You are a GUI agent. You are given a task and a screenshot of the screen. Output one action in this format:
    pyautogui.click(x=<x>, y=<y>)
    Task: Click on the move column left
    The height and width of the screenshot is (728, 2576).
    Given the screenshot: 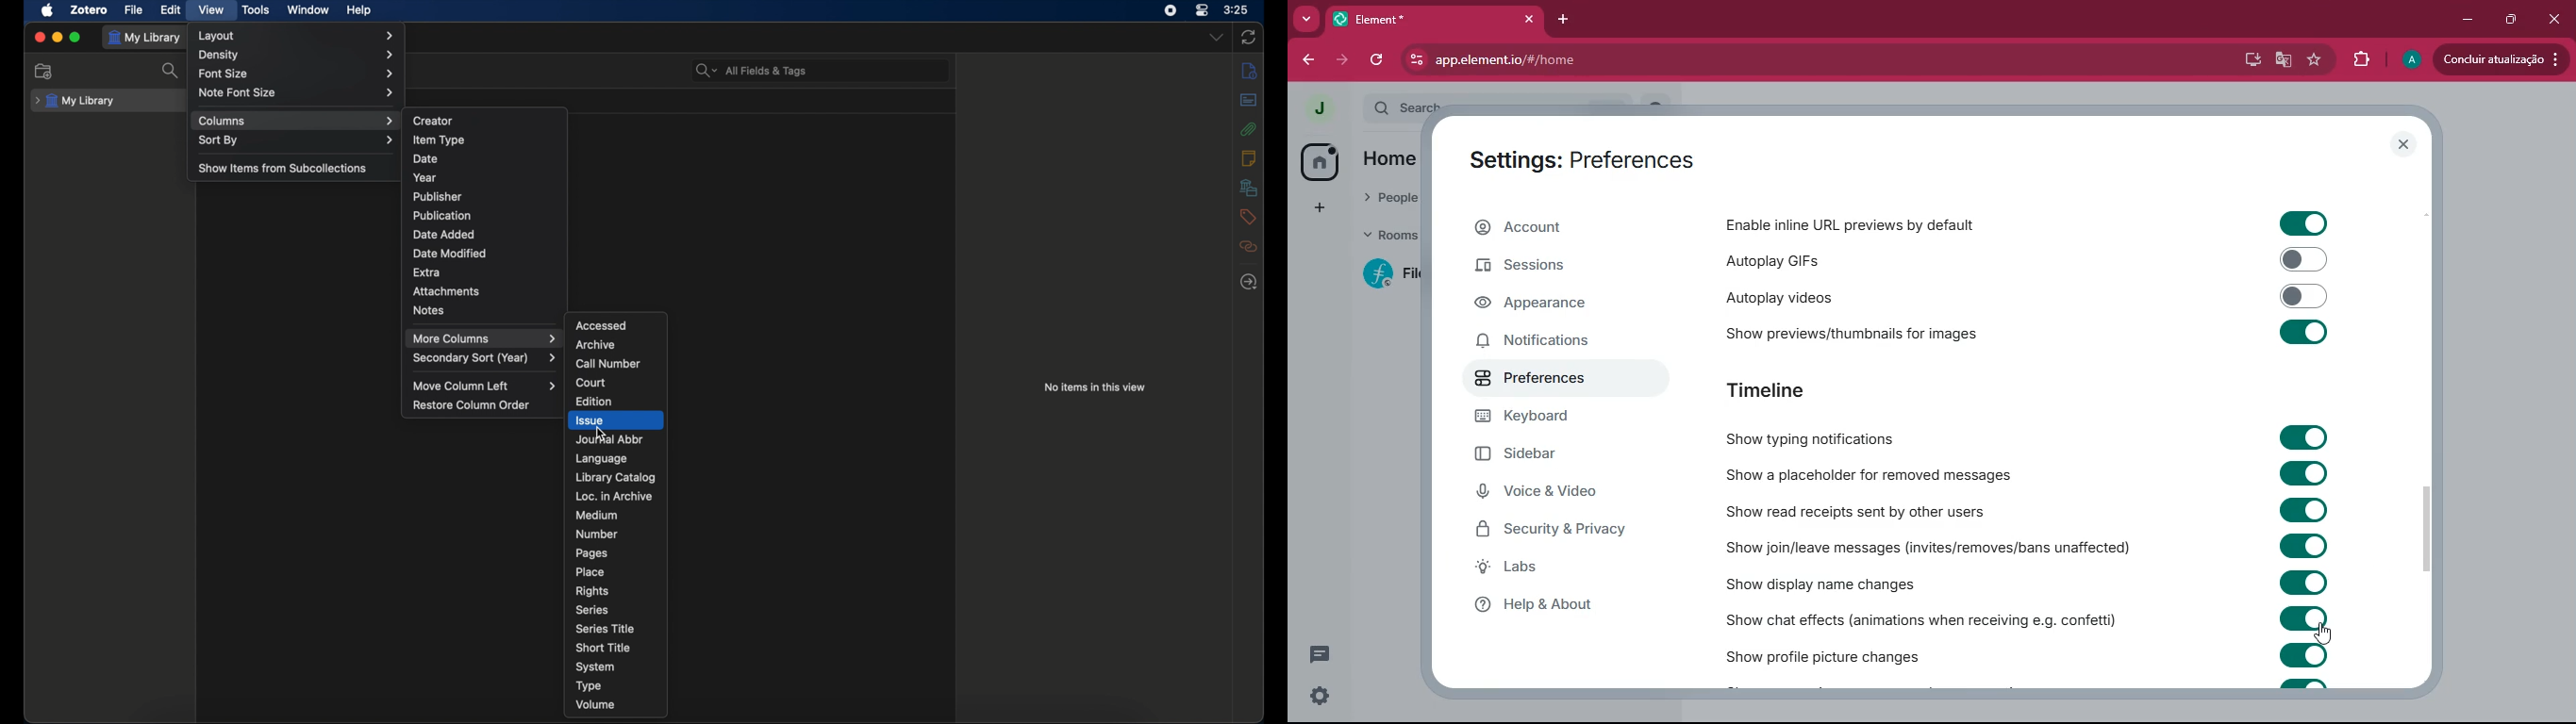 What is the action you would take?
    pyautogui.click(x=487, y=386)
    